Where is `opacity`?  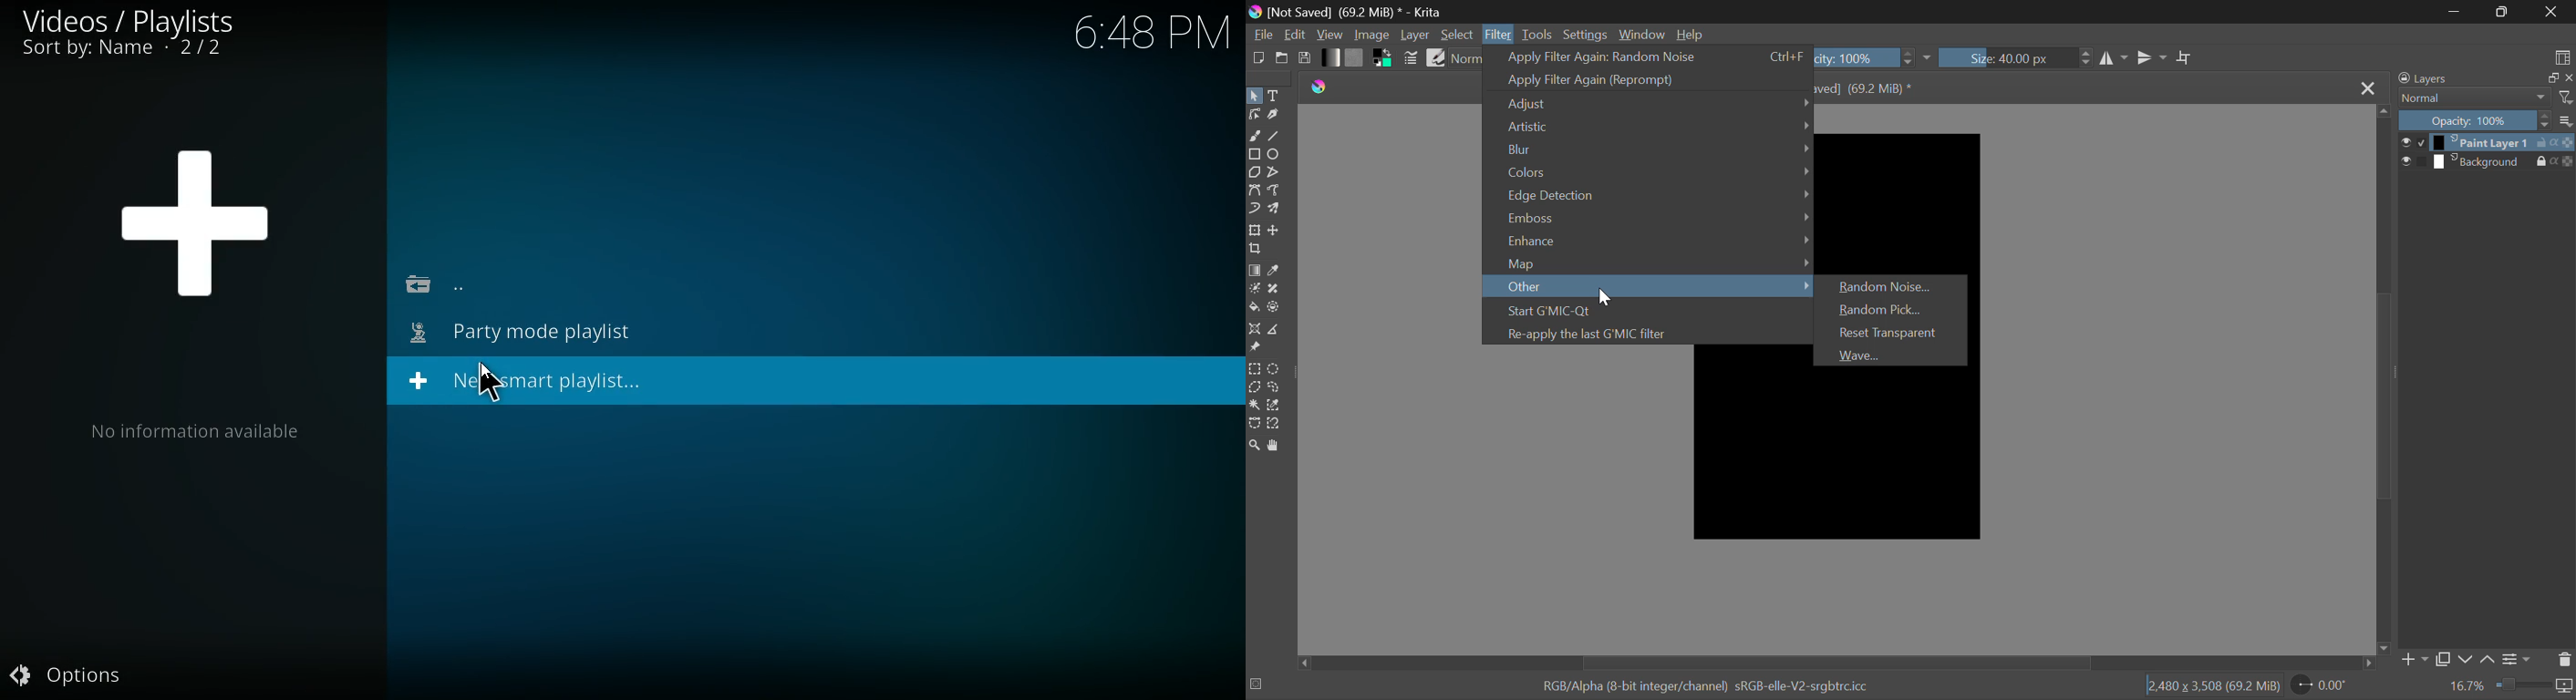
opacity is located at coordinates (2565, 160).